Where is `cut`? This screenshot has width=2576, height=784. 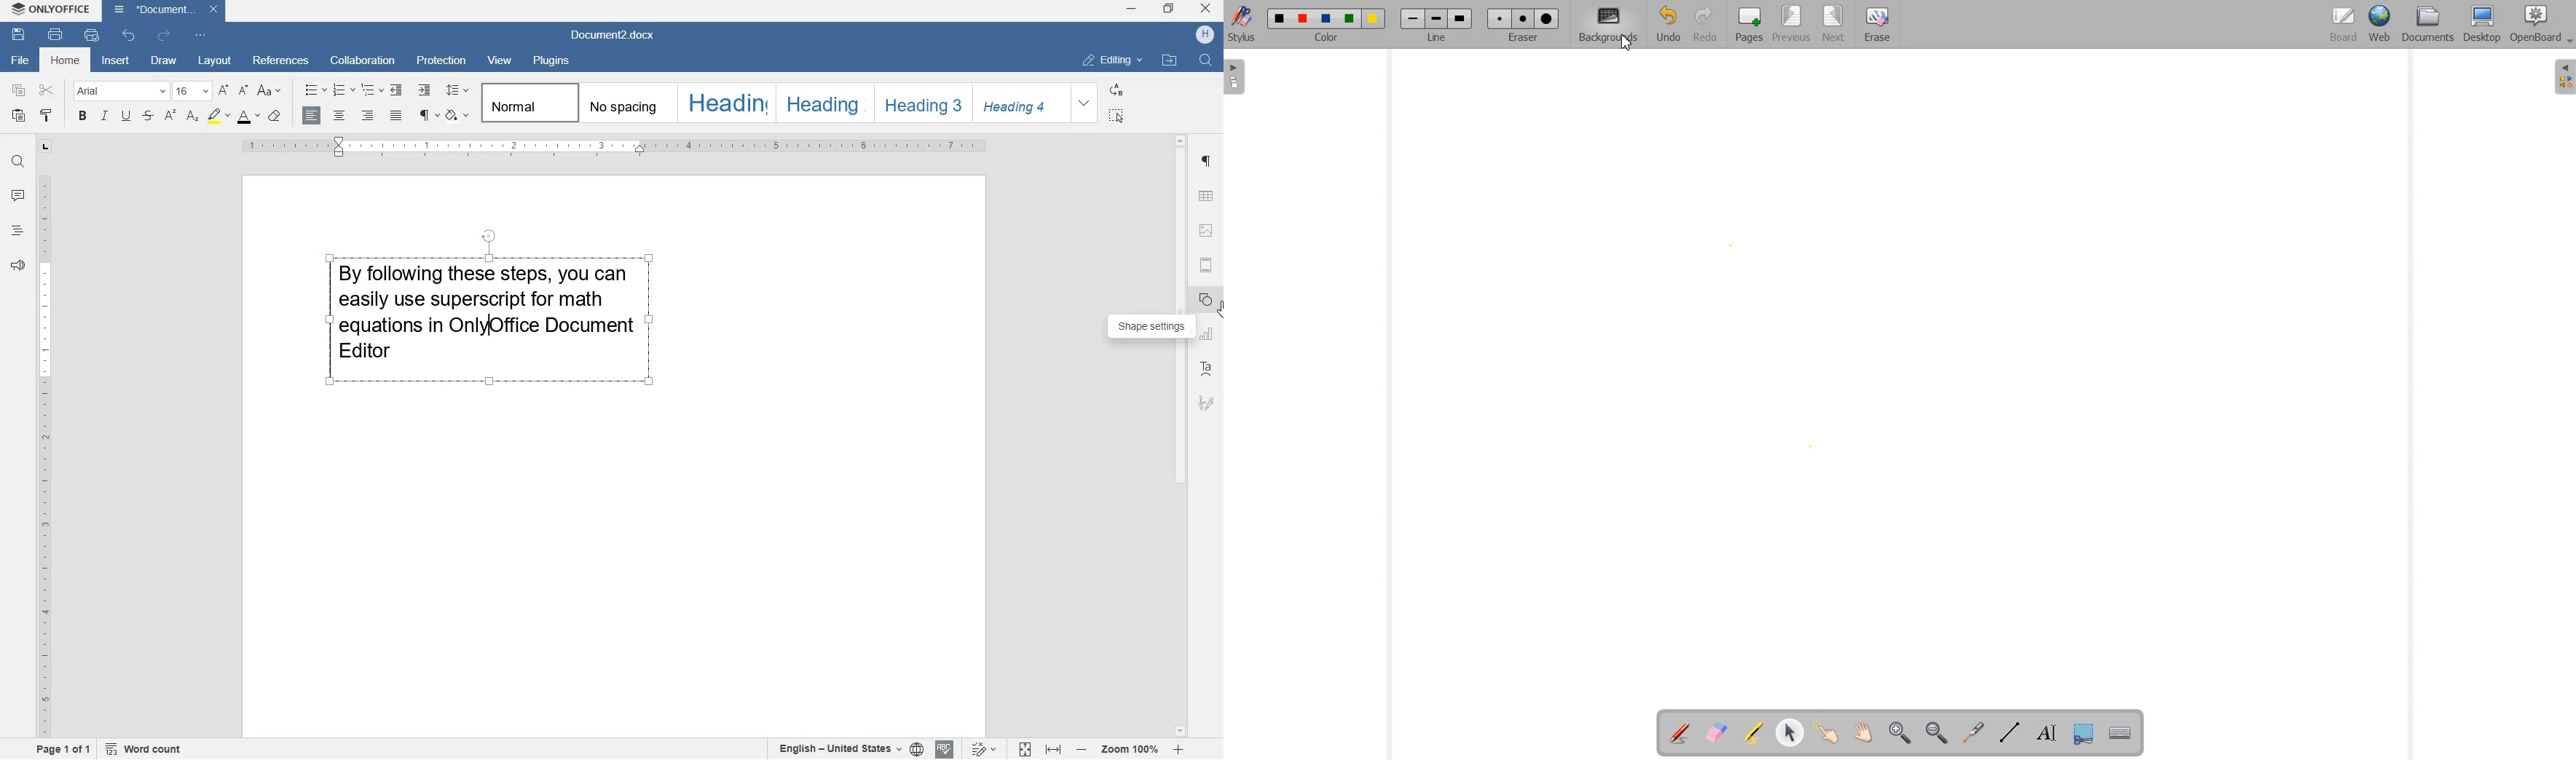
cut is located at coordinates (46, 90).